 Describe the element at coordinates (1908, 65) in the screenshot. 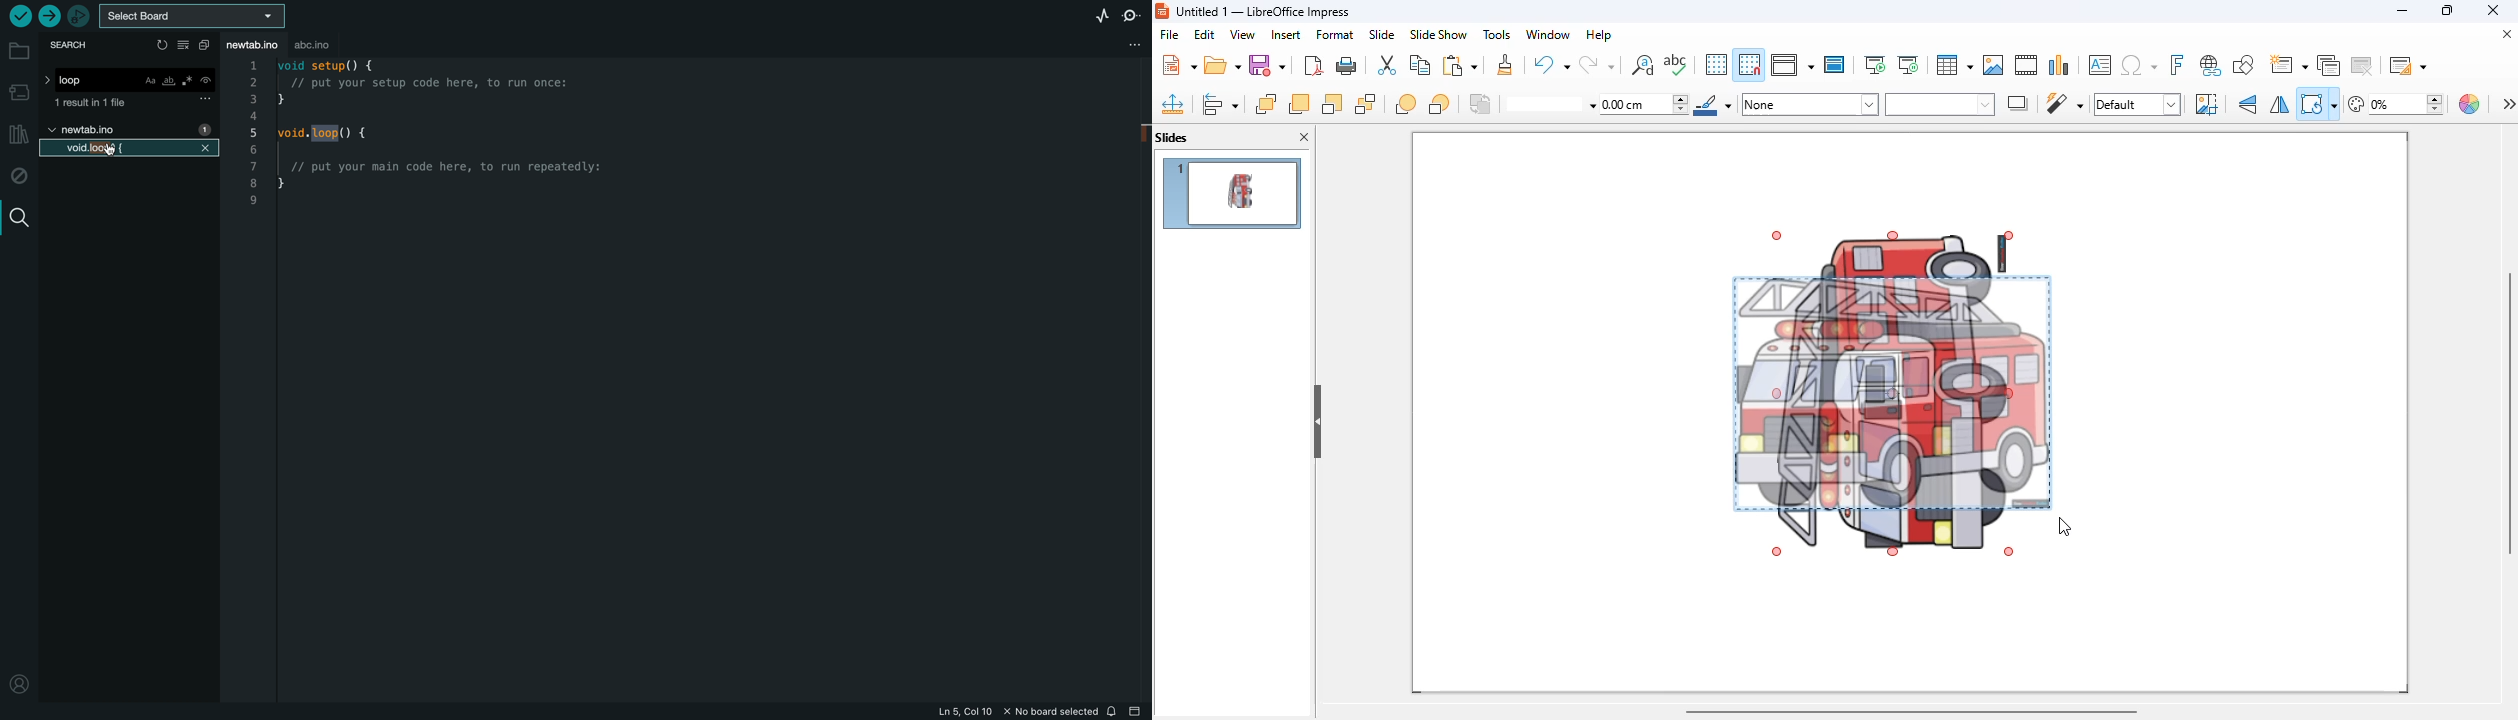

I see `start from current slide` at that location.